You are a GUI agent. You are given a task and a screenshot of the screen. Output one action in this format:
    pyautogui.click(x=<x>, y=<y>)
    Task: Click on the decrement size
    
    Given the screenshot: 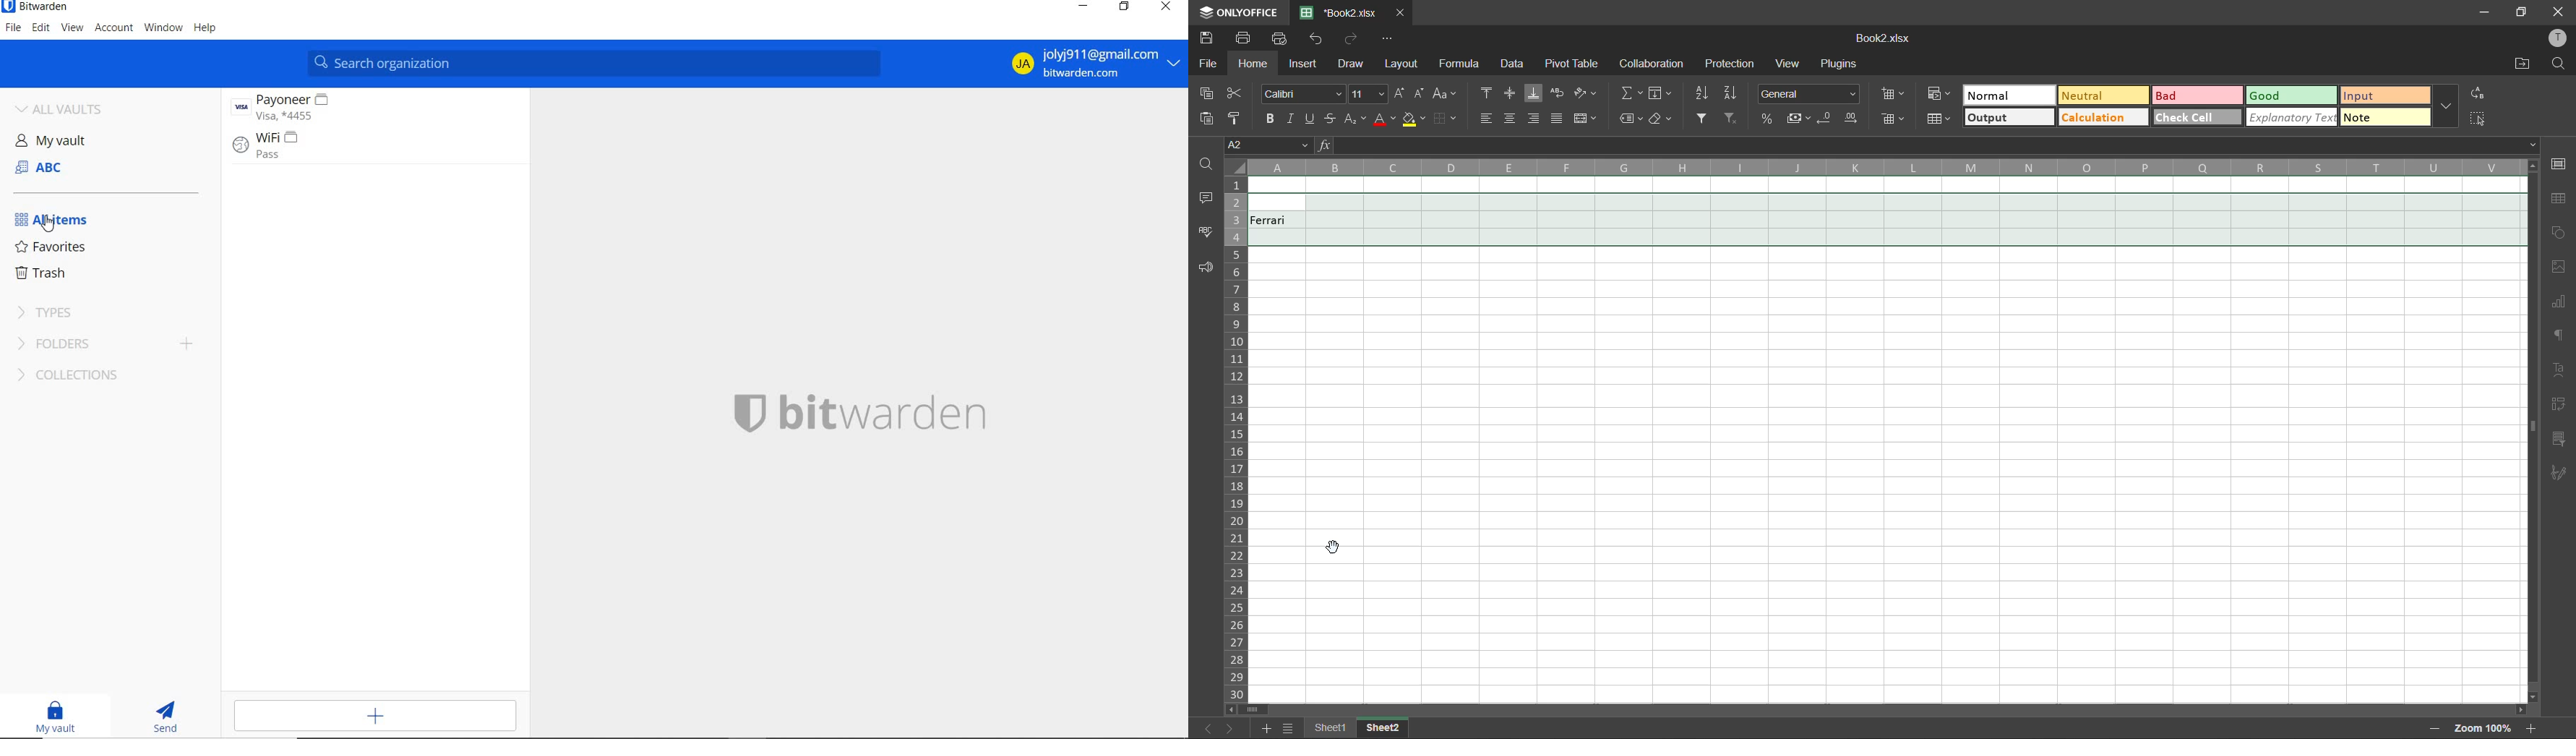 What is the action you would take?
    pyautogui.click(x=1420, y=93)
    